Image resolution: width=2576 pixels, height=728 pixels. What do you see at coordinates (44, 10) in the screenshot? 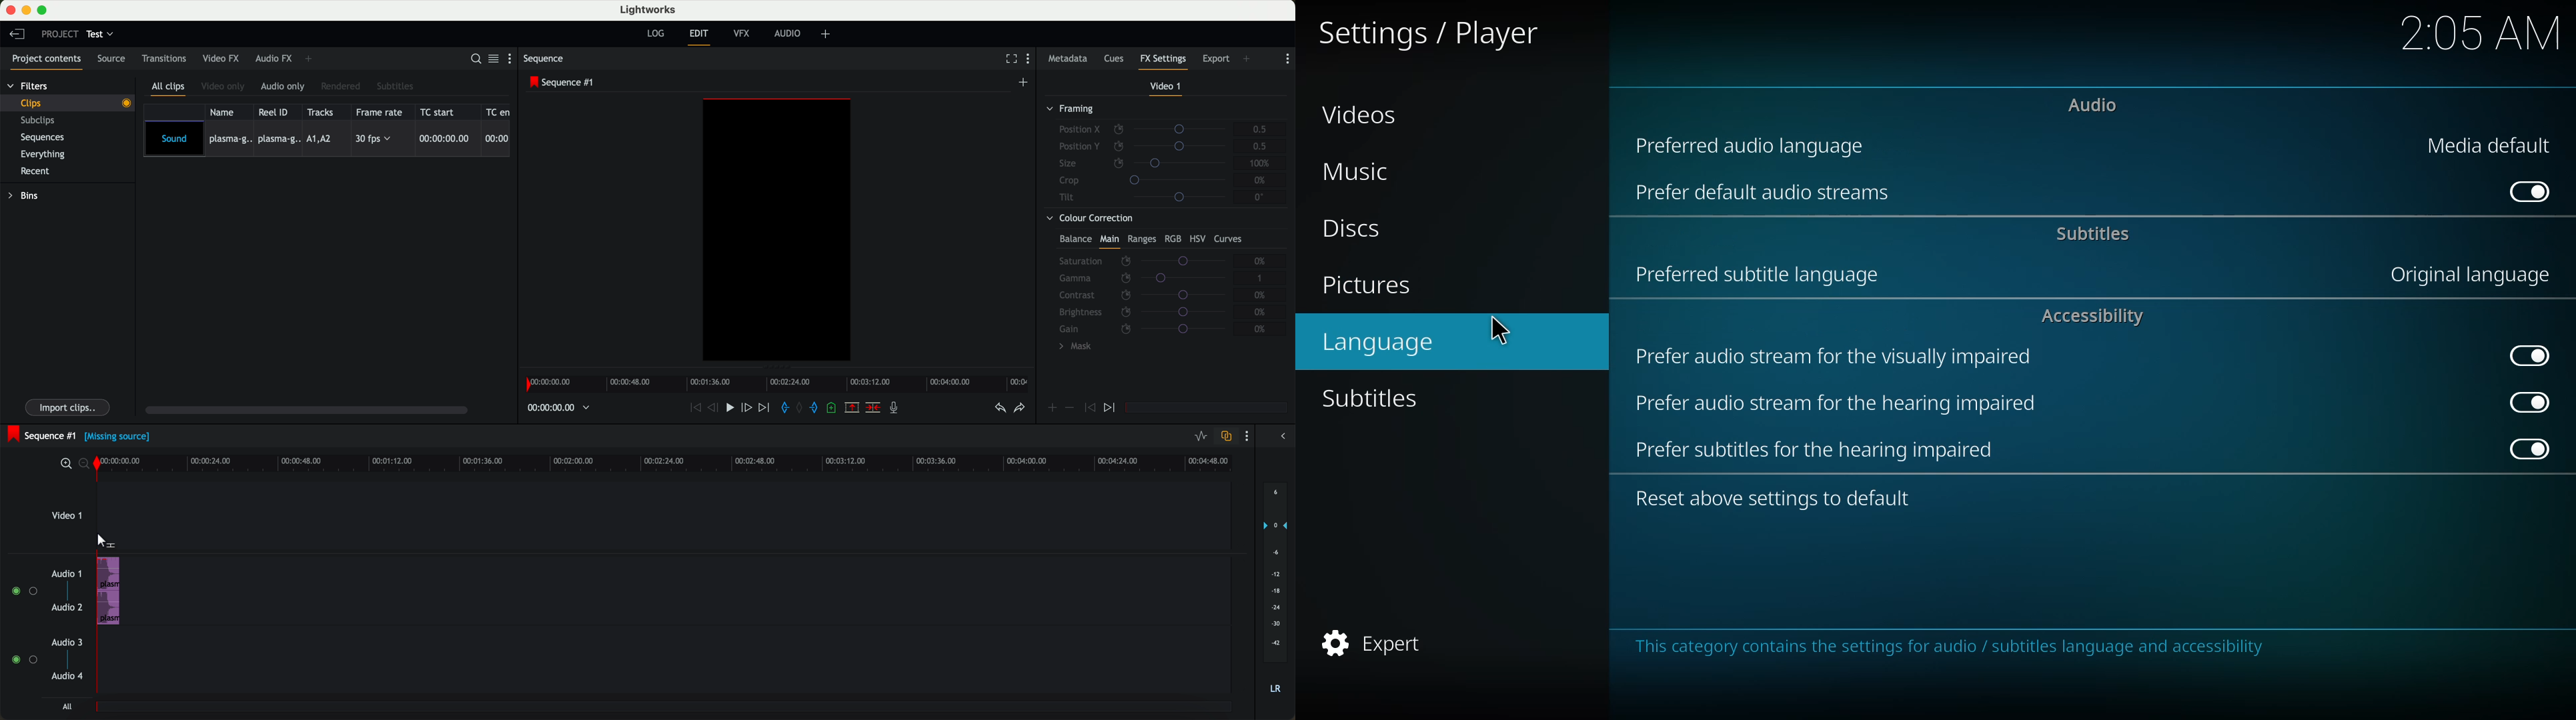
I see `maximize` at bounding box center [44, 10].